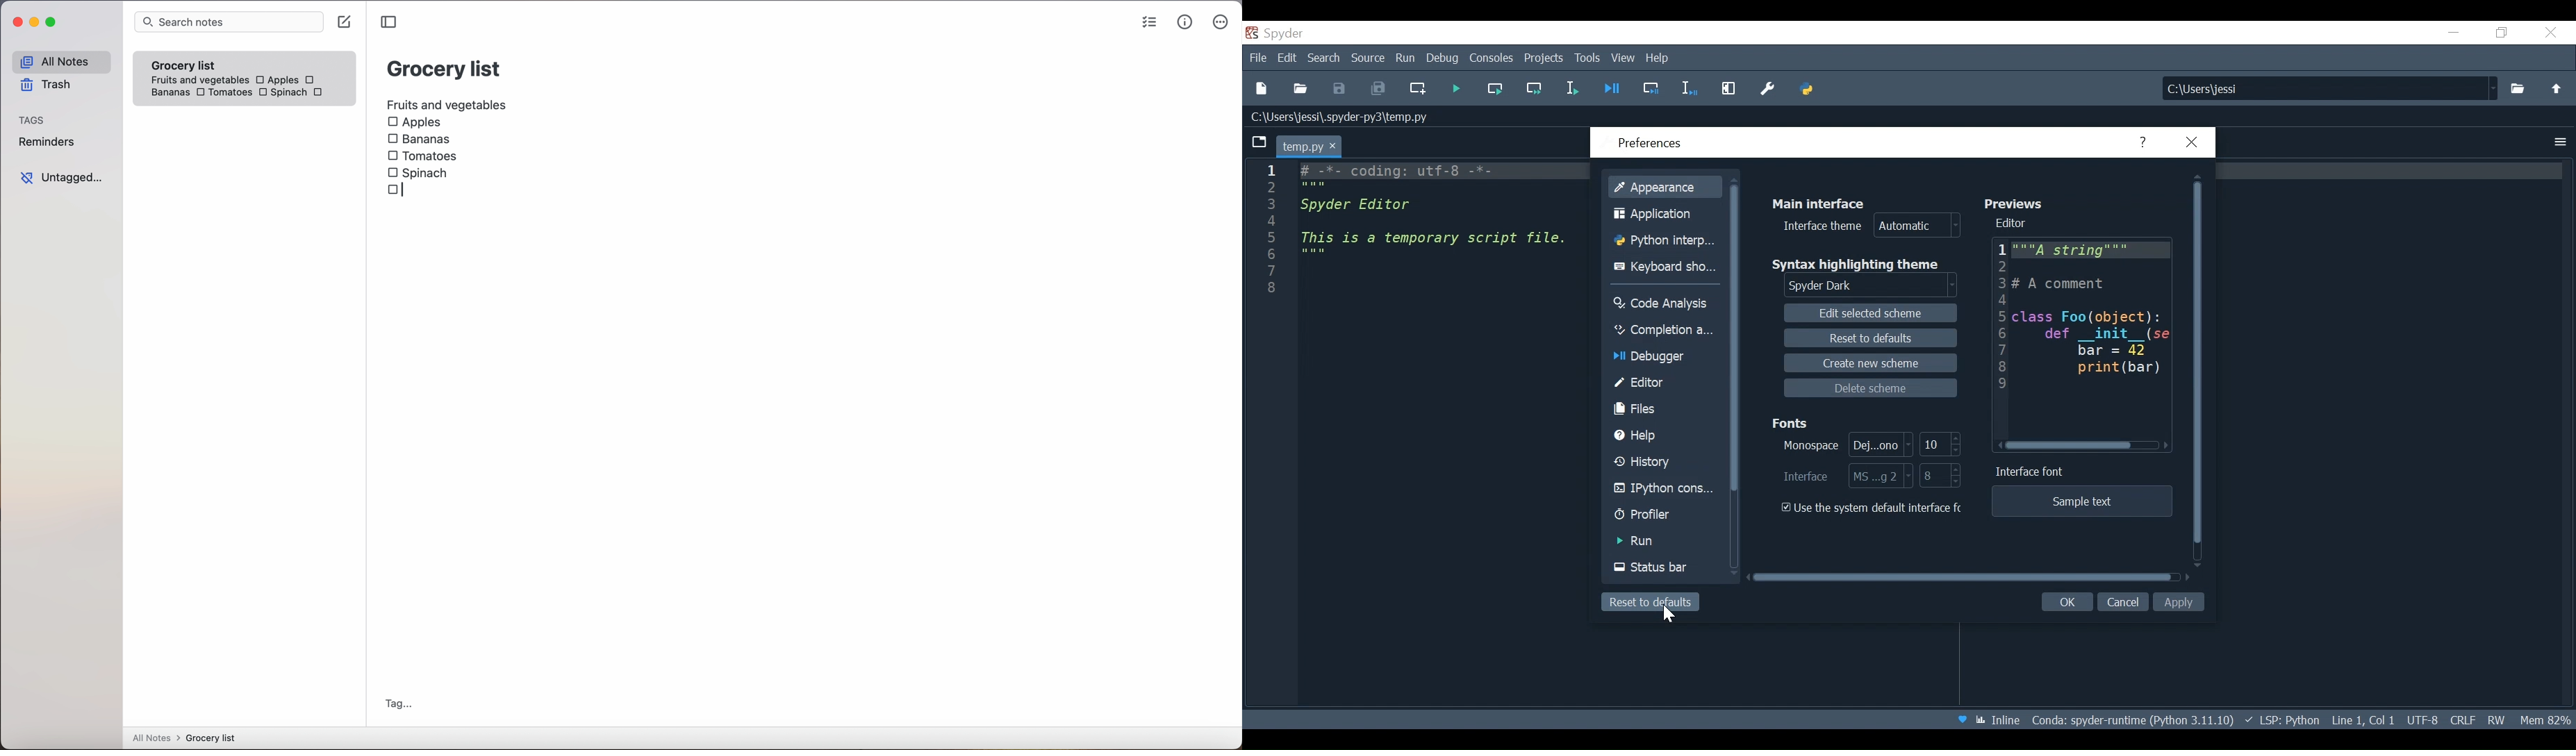  I want to click on fruits and vegetables, so click(448, 104).